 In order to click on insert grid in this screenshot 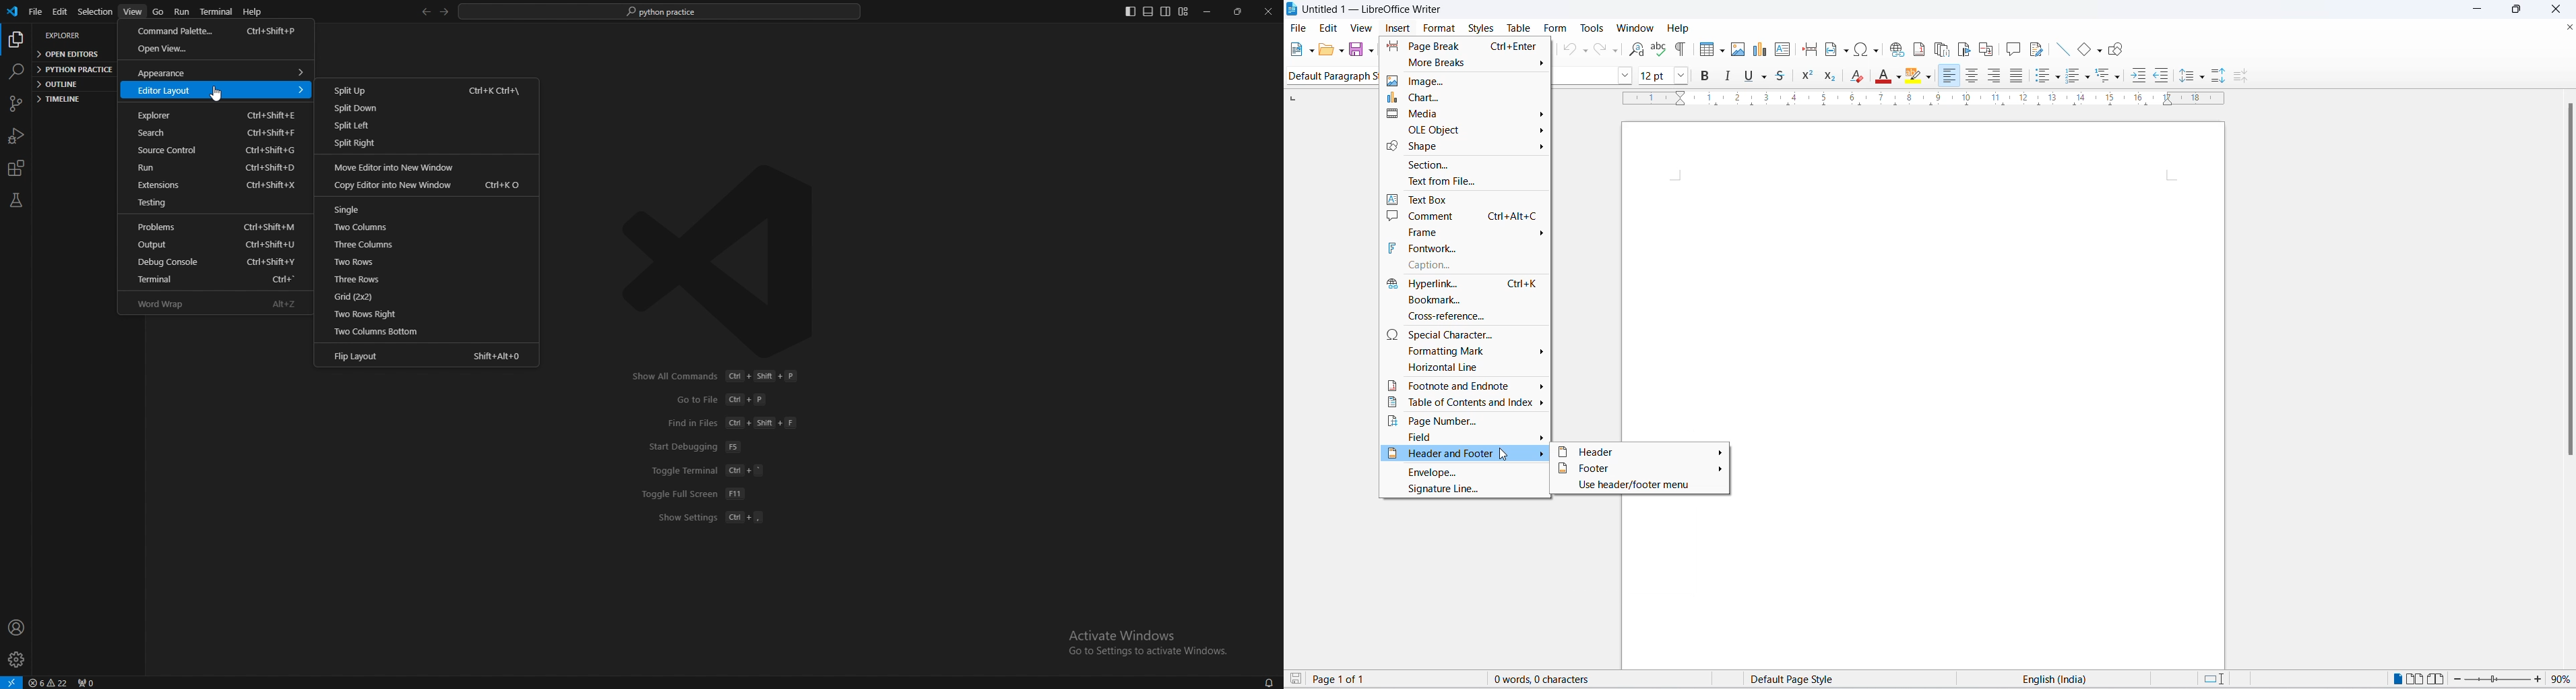, I will do `click(1703, 50)`.